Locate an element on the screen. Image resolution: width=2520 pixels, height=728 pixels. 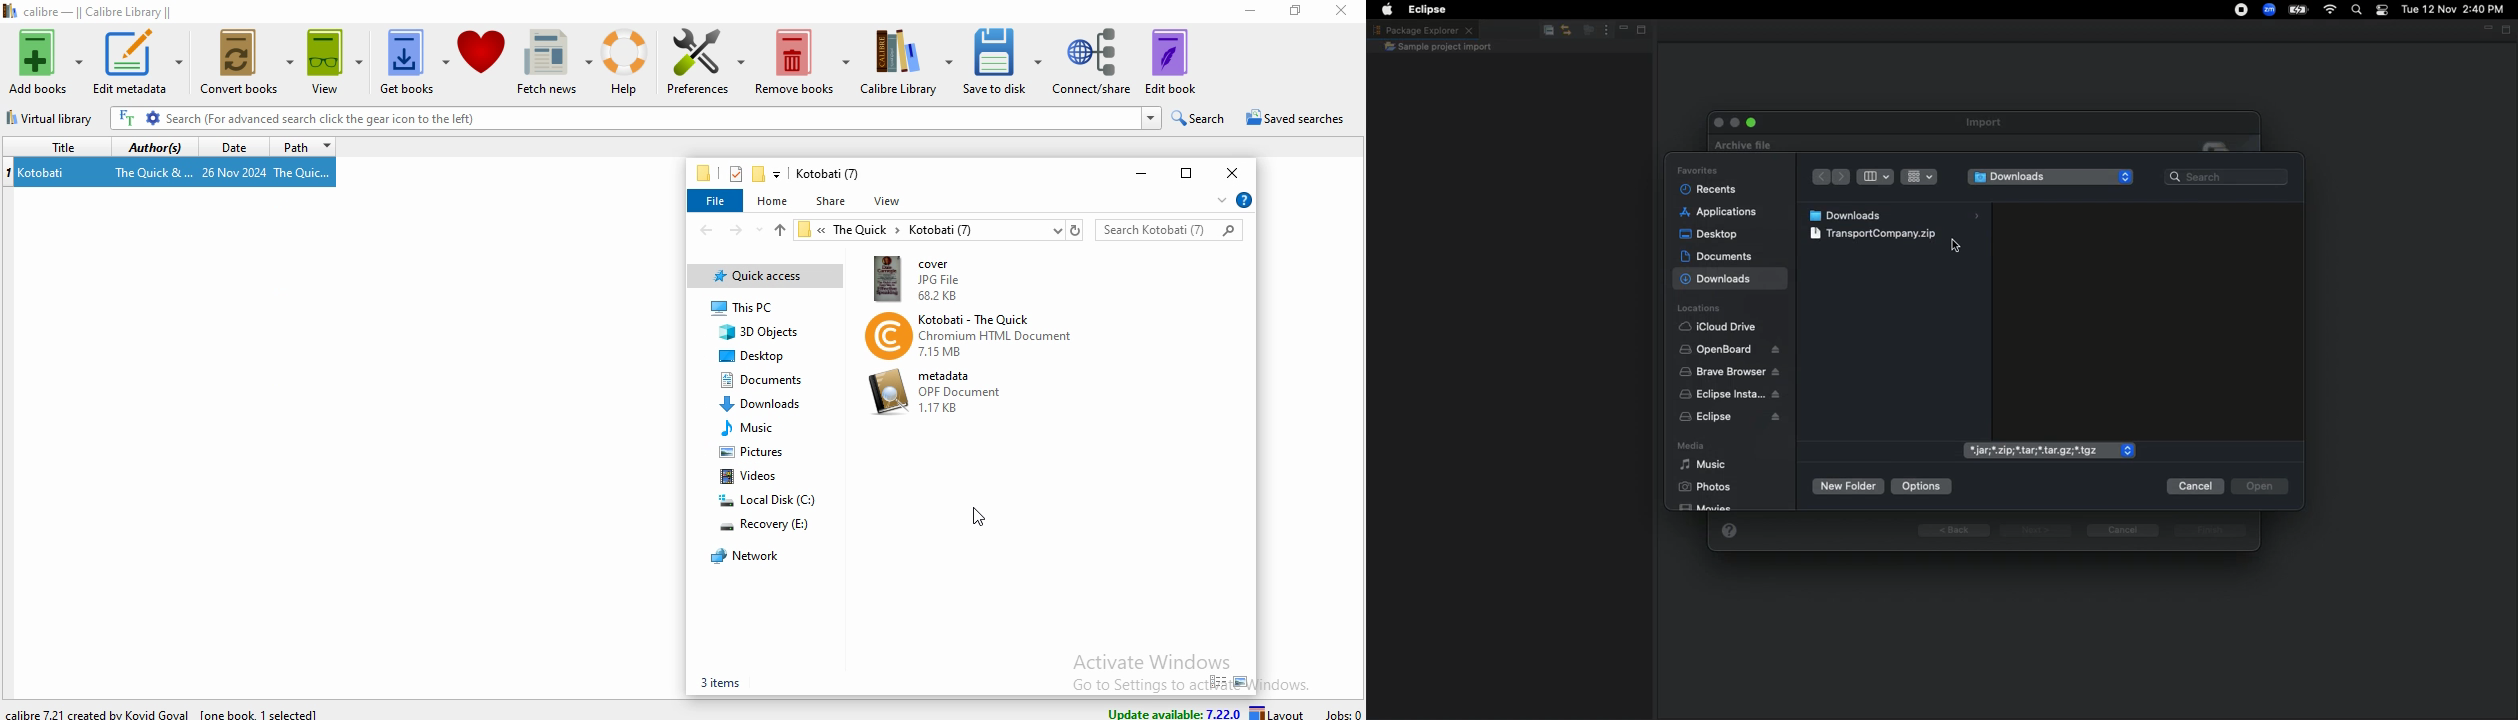
jobs: 0 is located at coordinates (1343, 711).